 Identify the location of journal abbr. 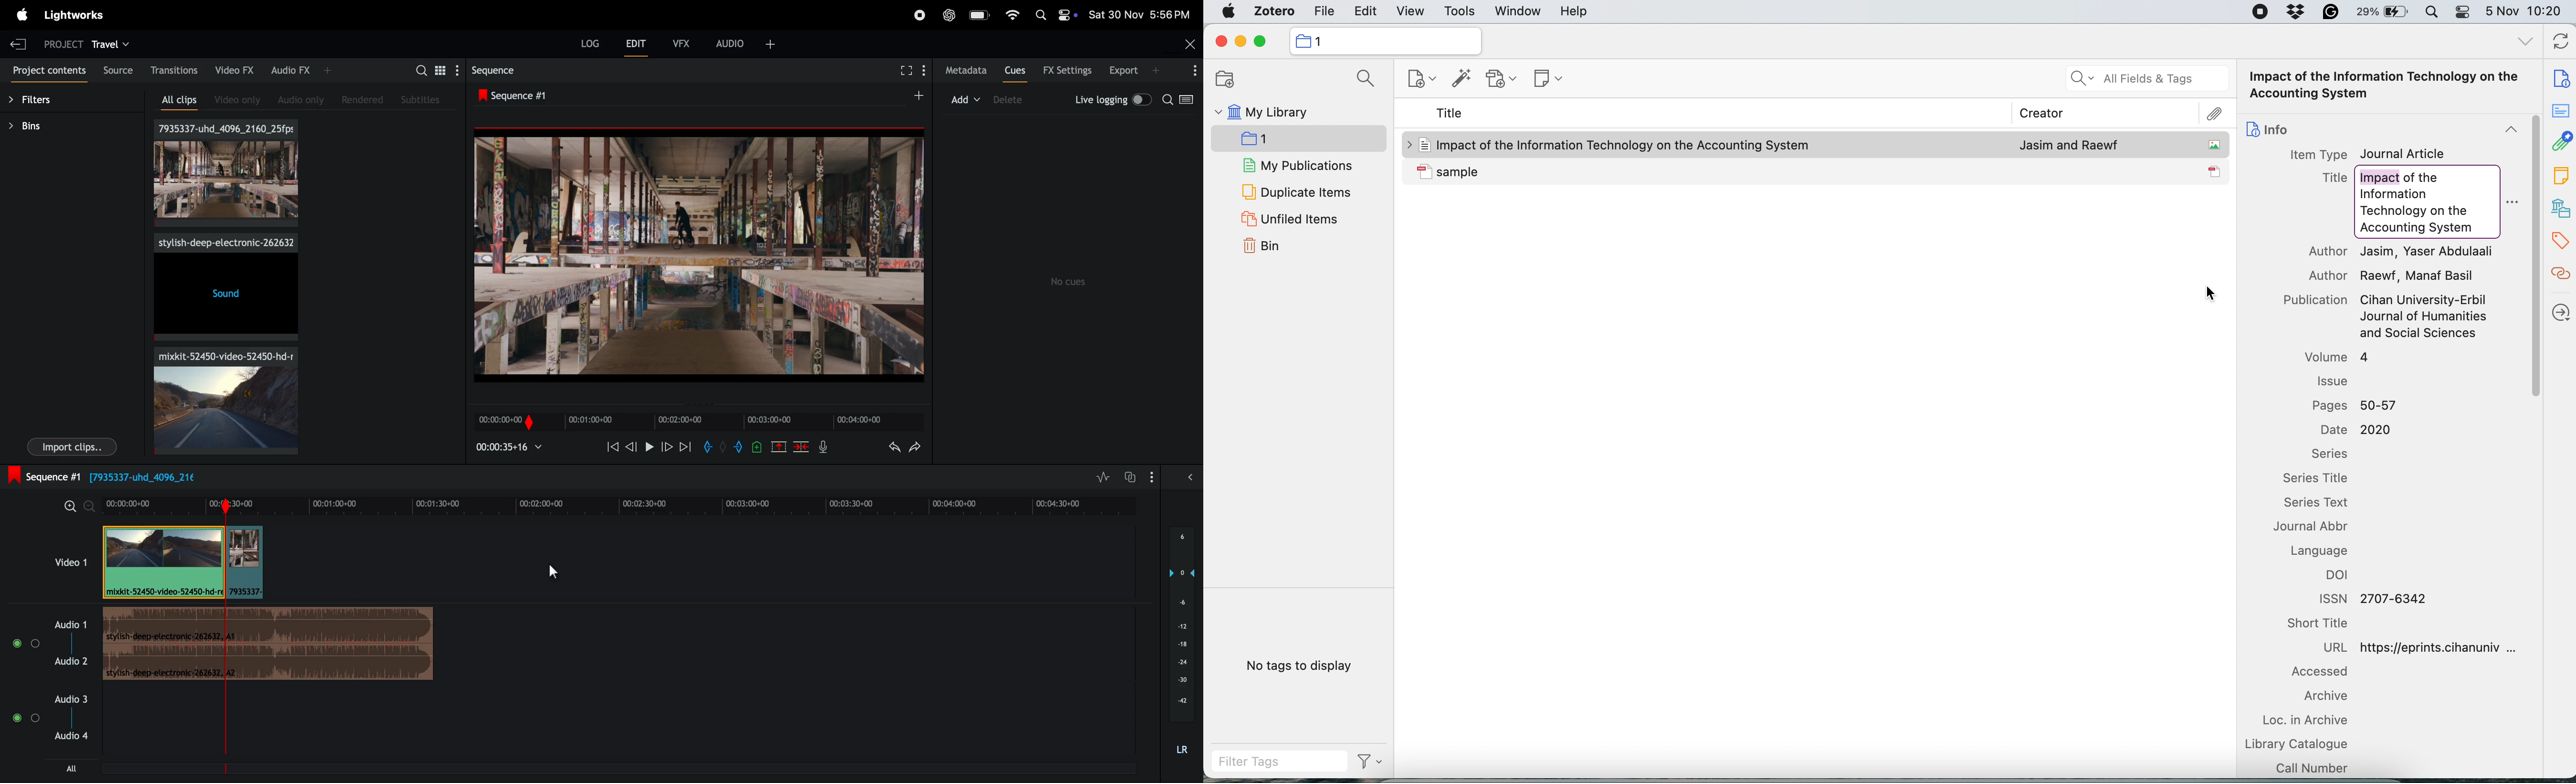
(2316, 526).